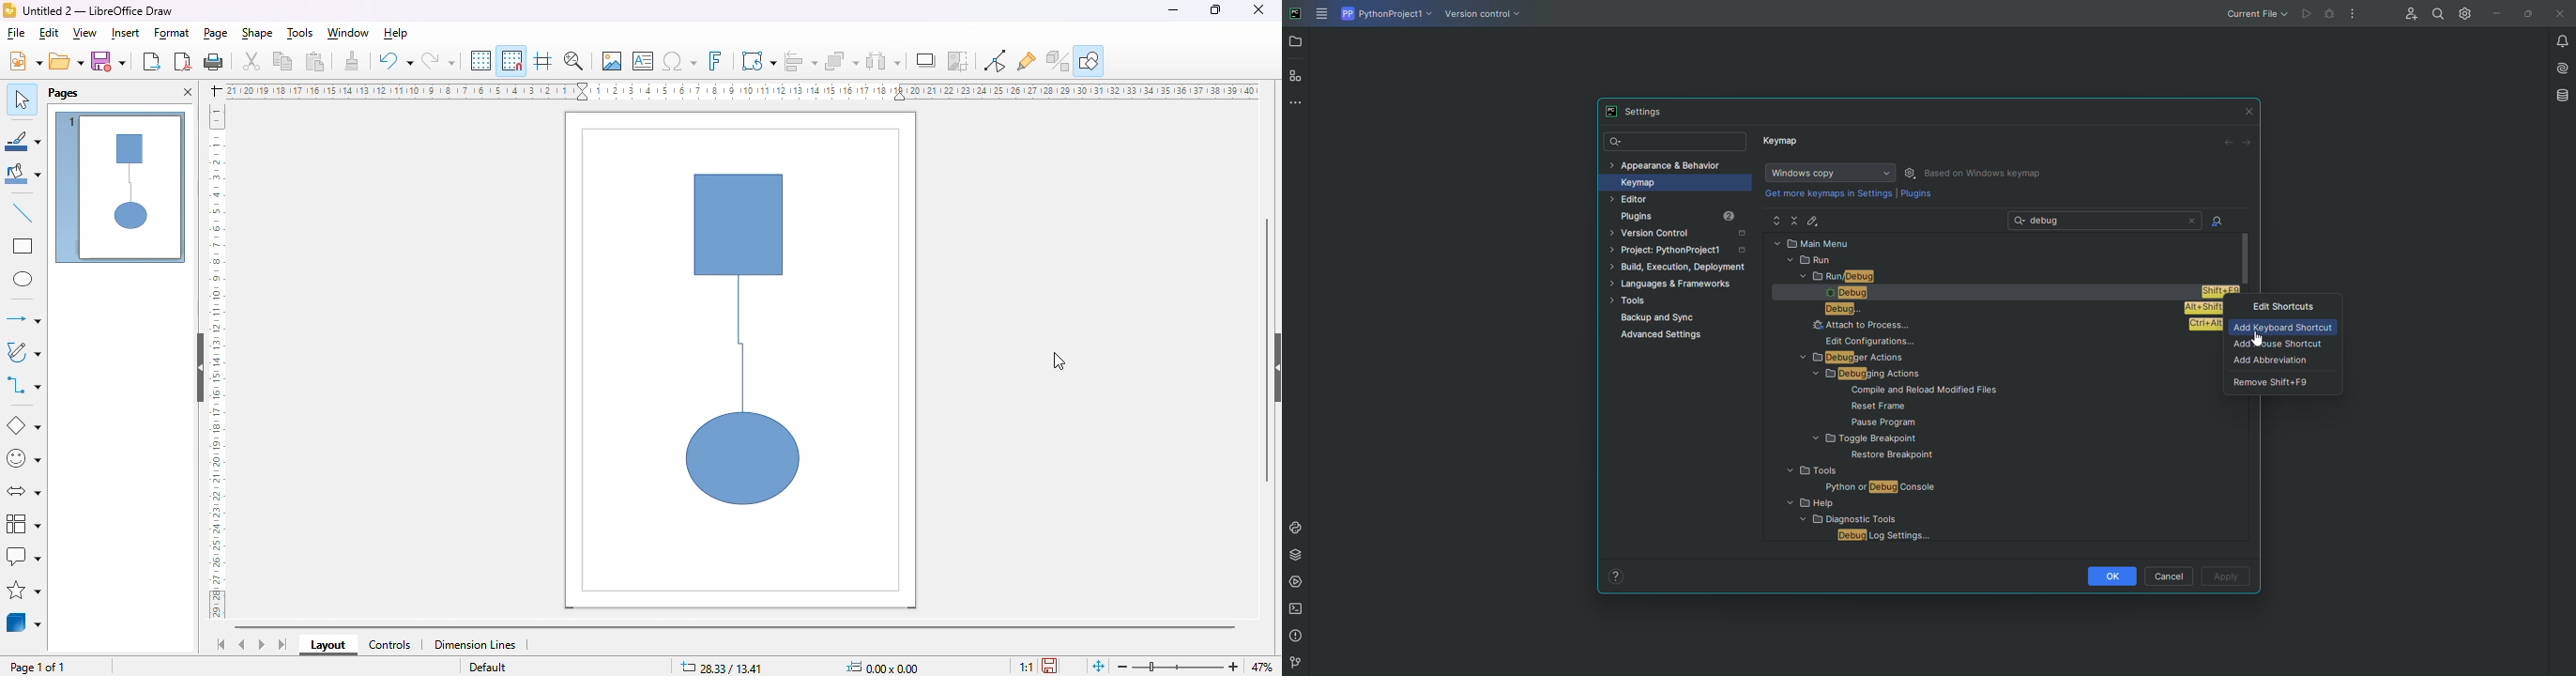  Describe the element at coordinates (24, 426) in the screenshot. I see `basic shapes` at that location.